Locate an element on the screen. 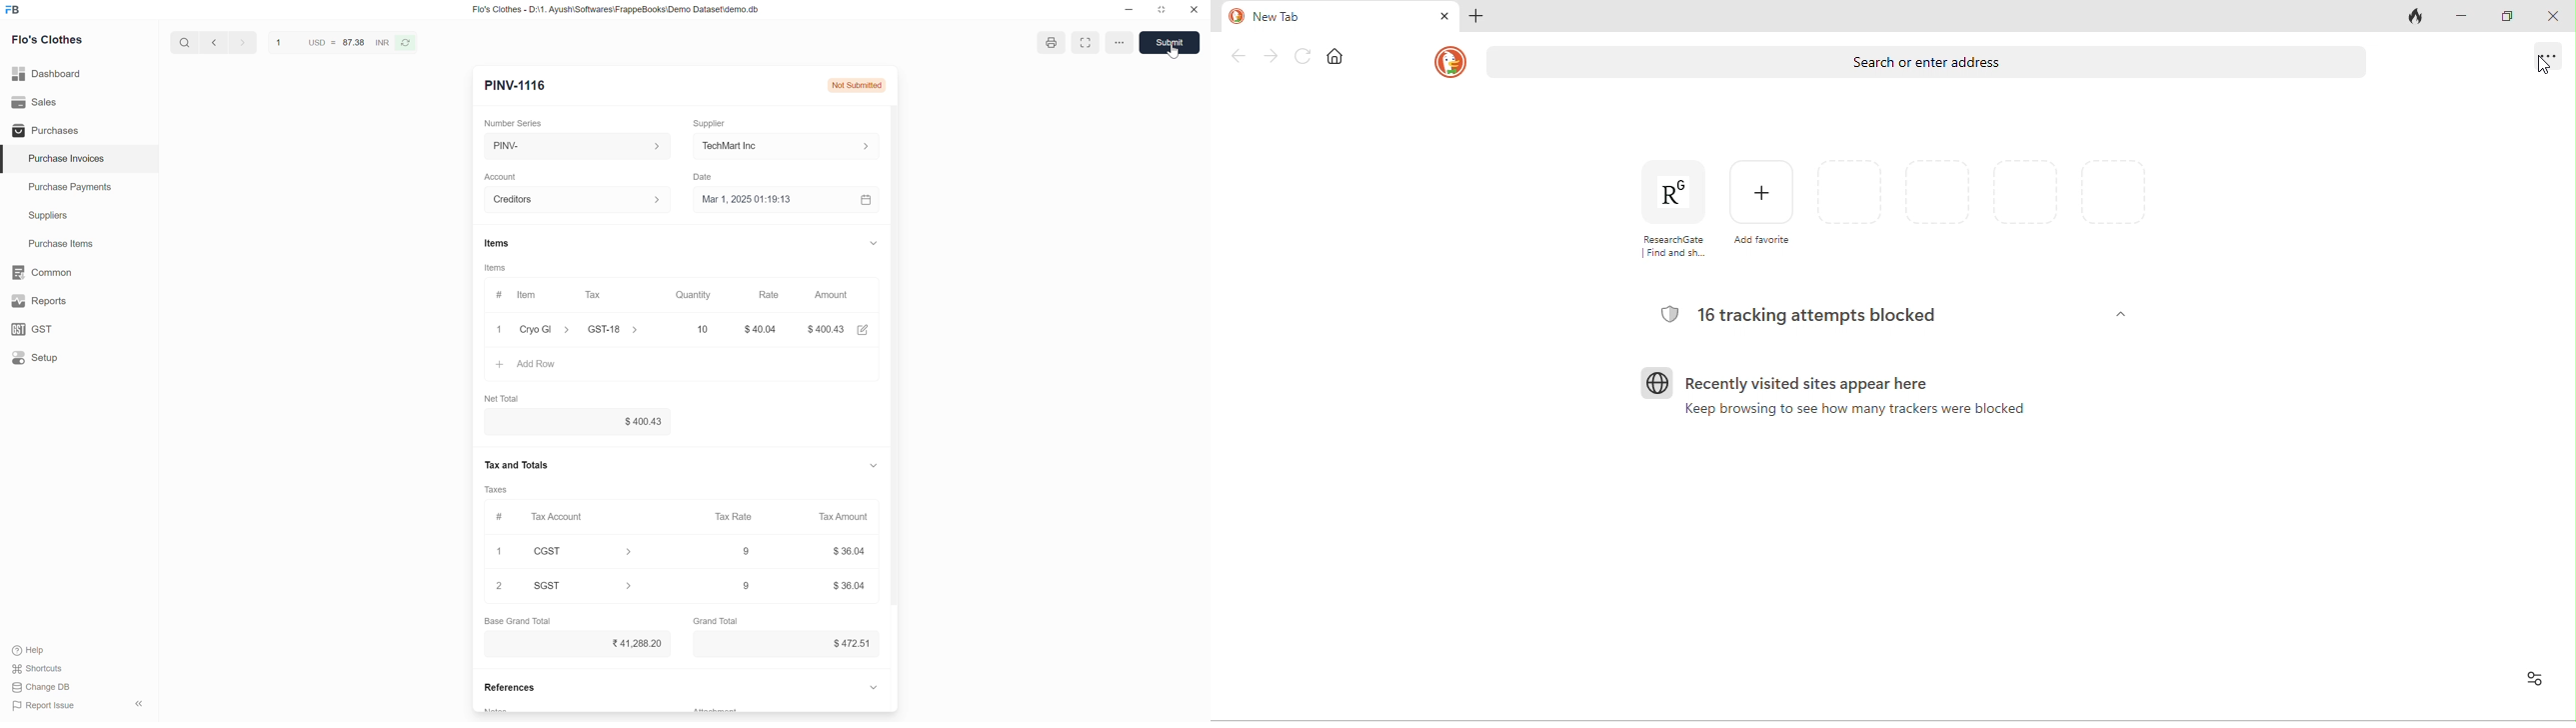 The height and width of the screenshot is (728, 2576). refresh  is located at coordinates (407, 42).